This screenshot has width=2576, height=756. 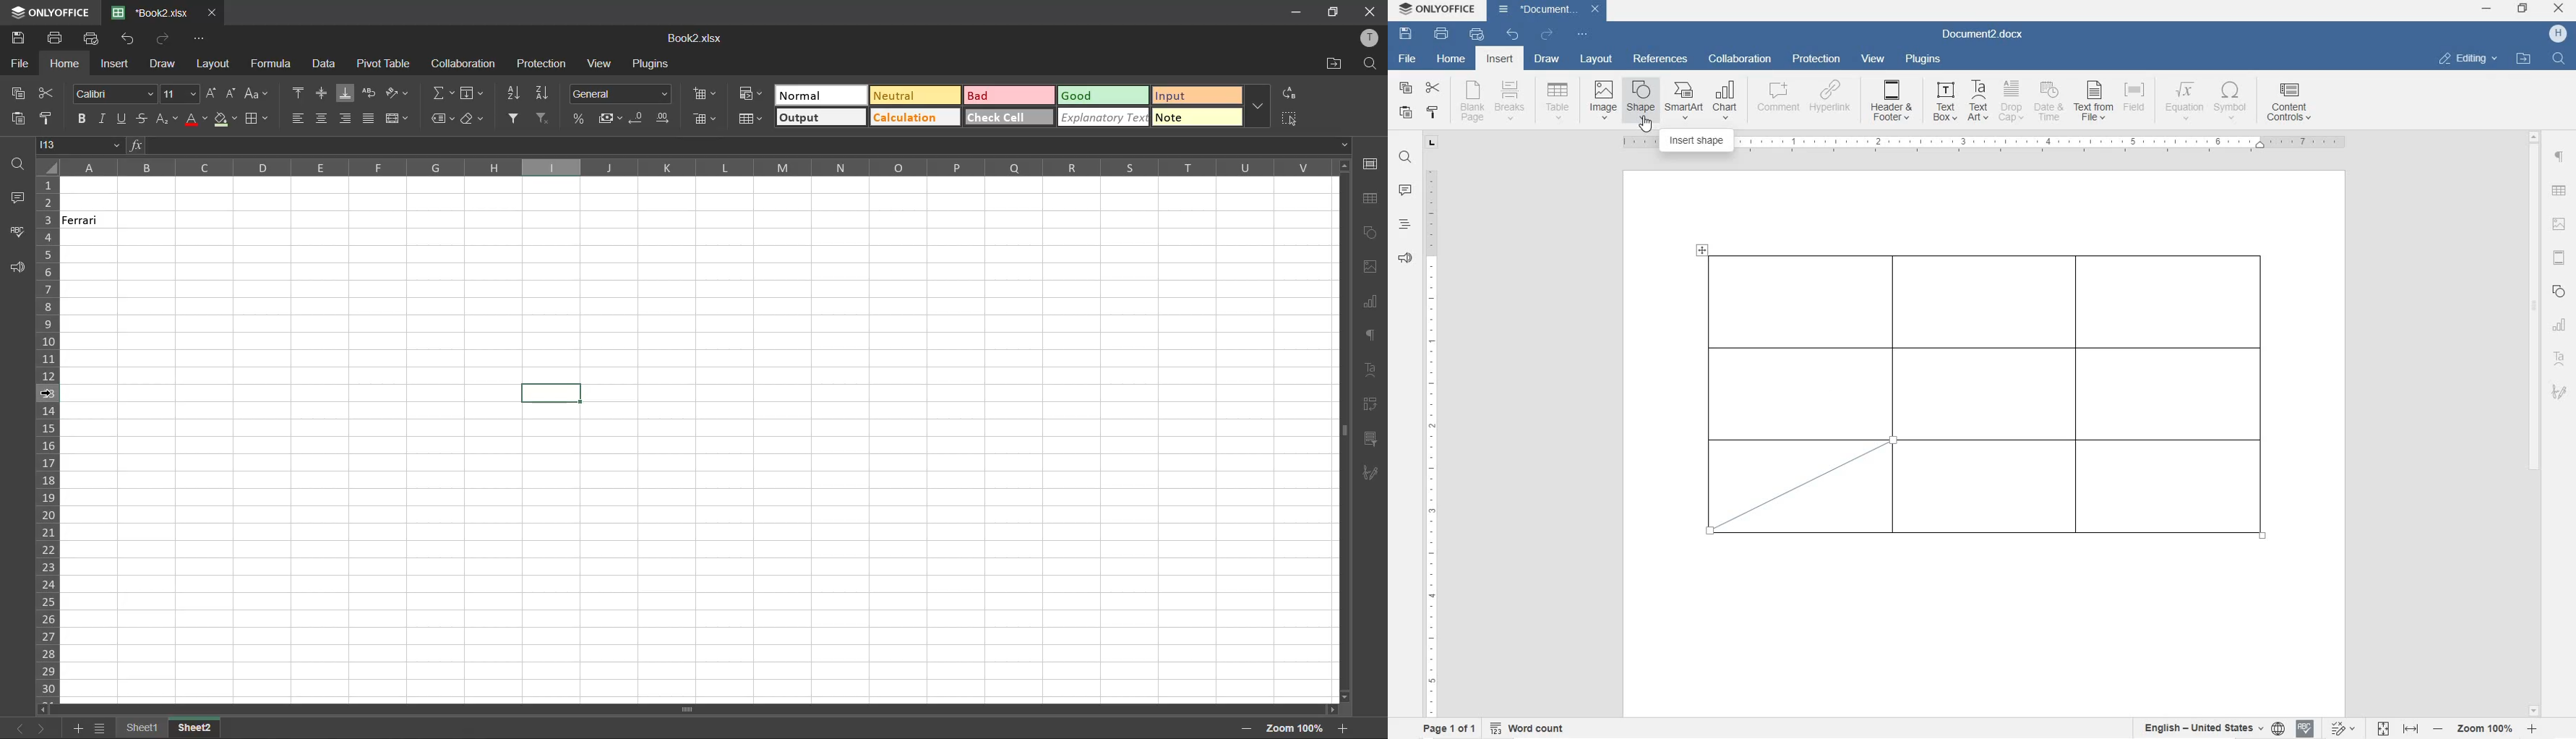 What do you see at coordinates (2560, 157) in the screenshot?
I see `paragraph settings` at bounding box center [2560, 157].